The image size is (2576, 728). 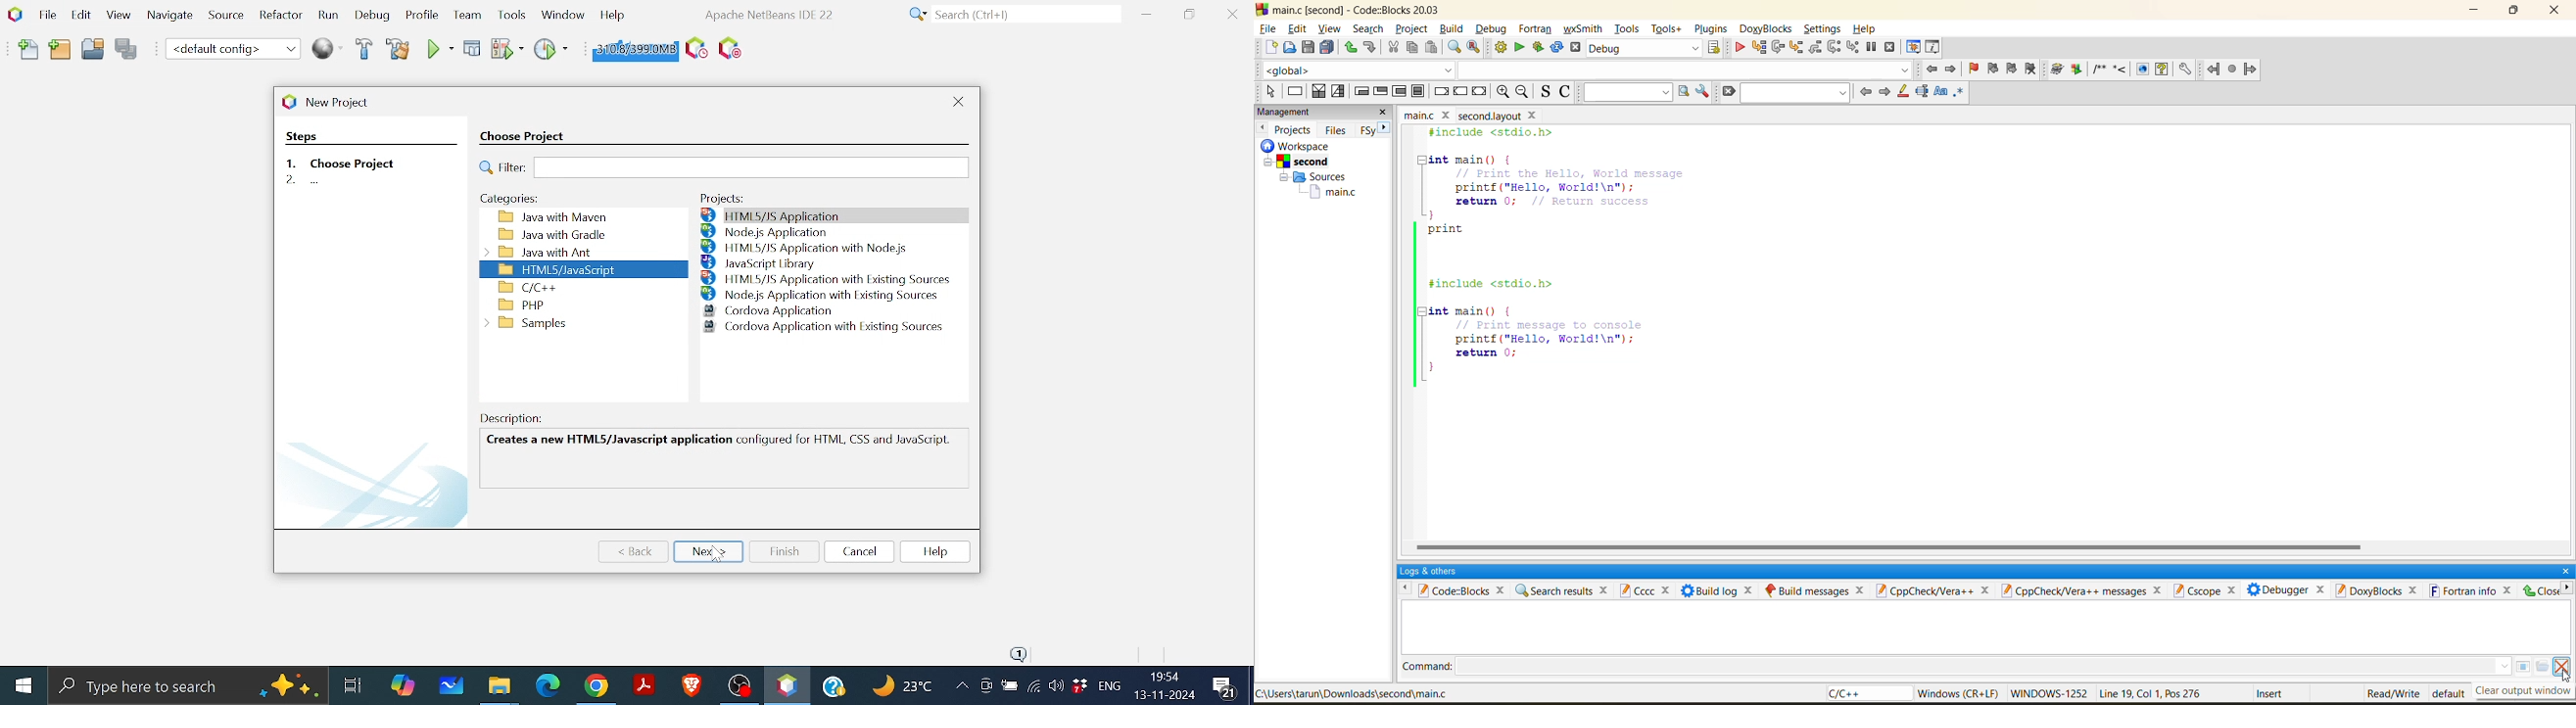 I want to click on search results, so click(x=1564, y=588).